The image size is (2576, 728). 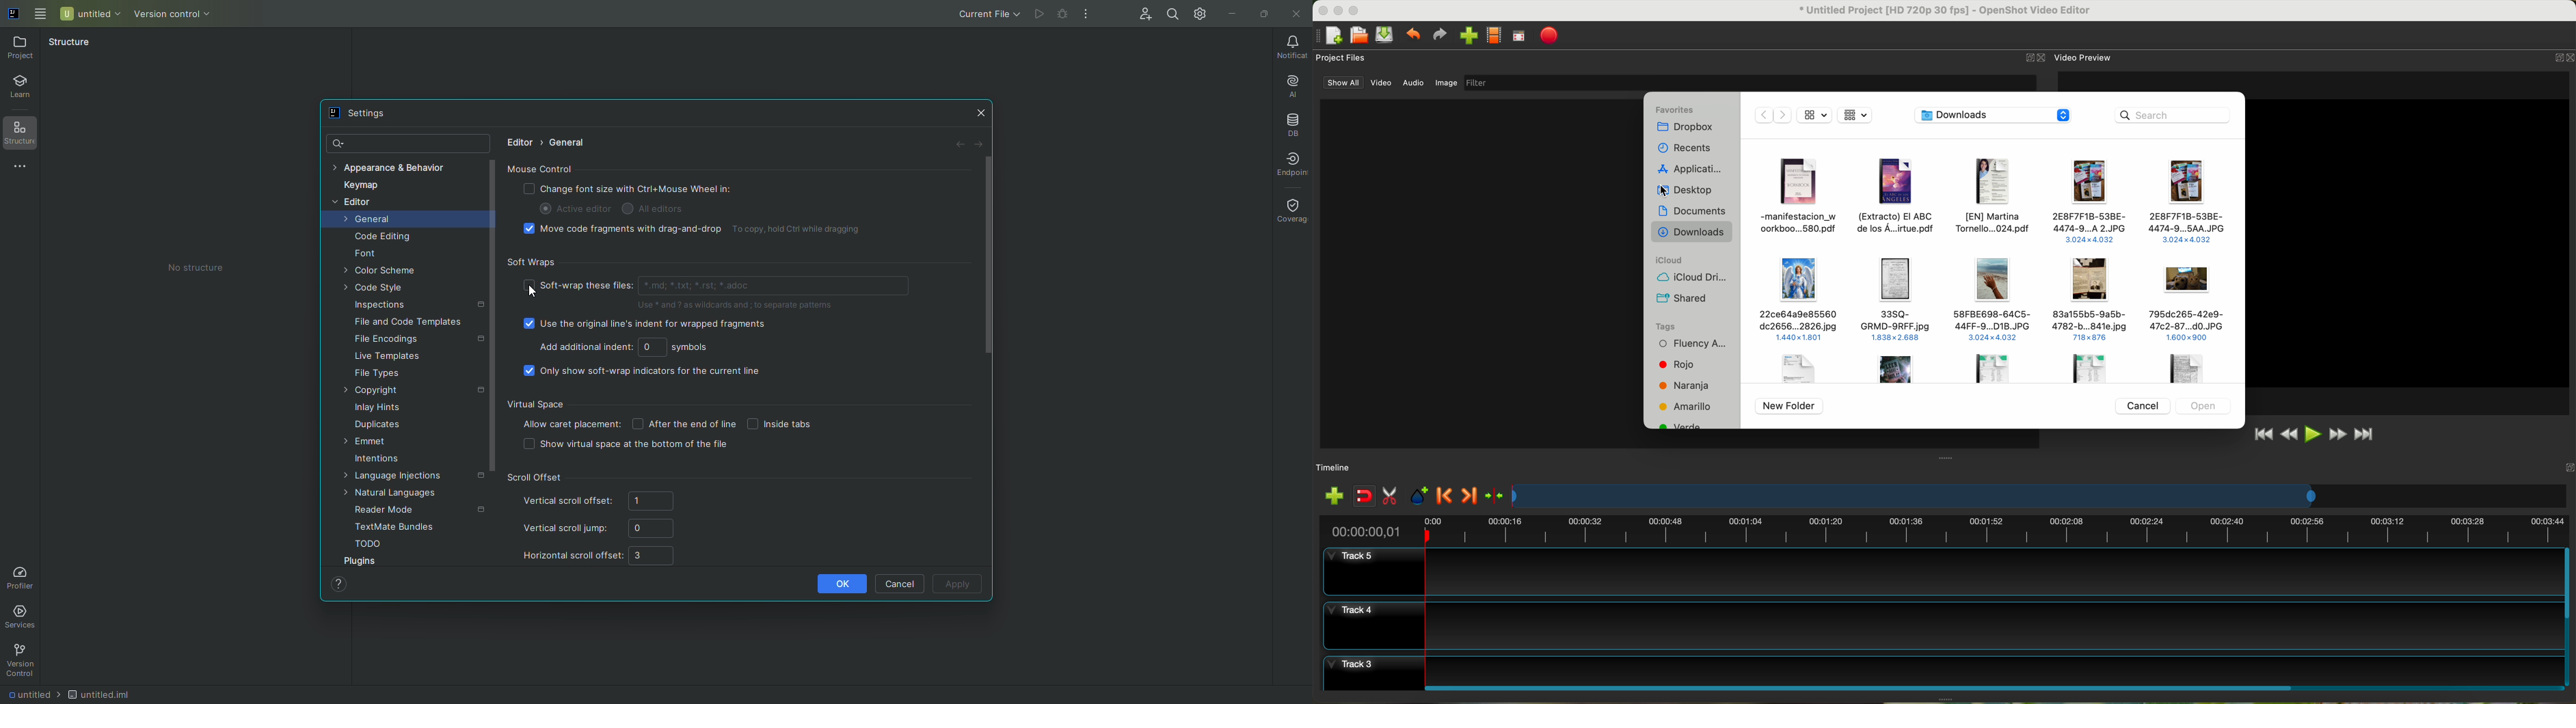 I want to click on More Actions, so click(x=1086, y=15).